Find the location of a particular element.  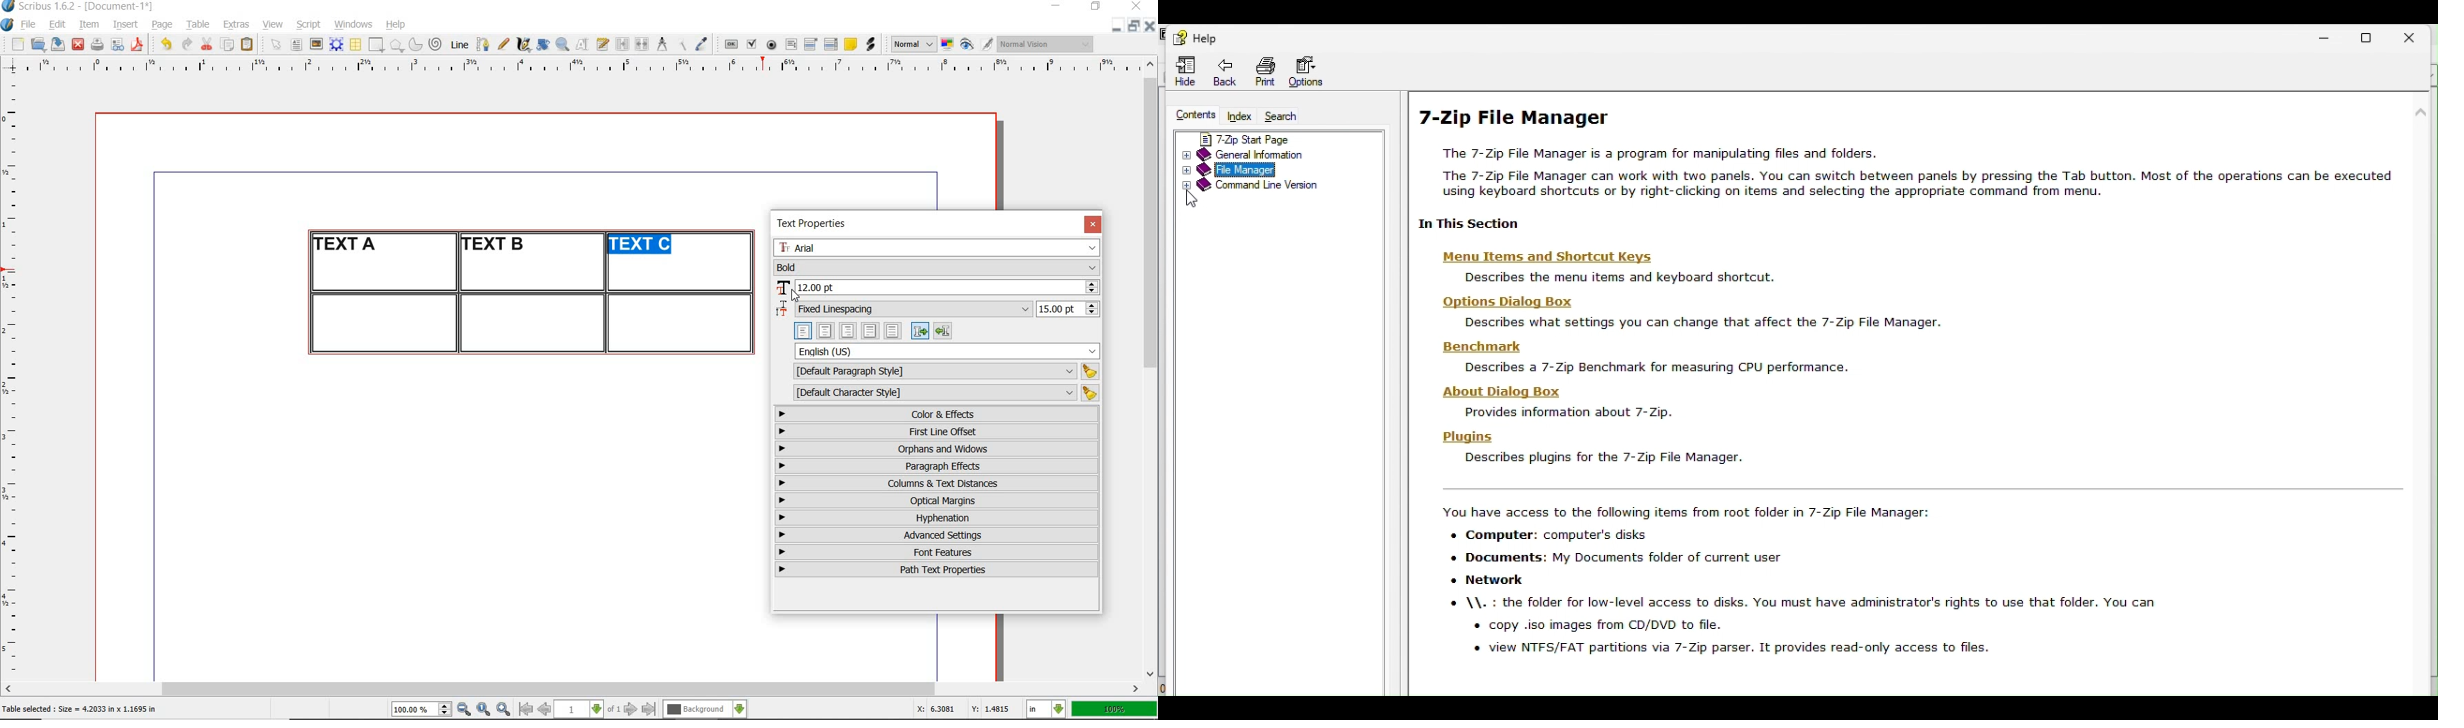

text annotation is located at coordinates (850, 45).